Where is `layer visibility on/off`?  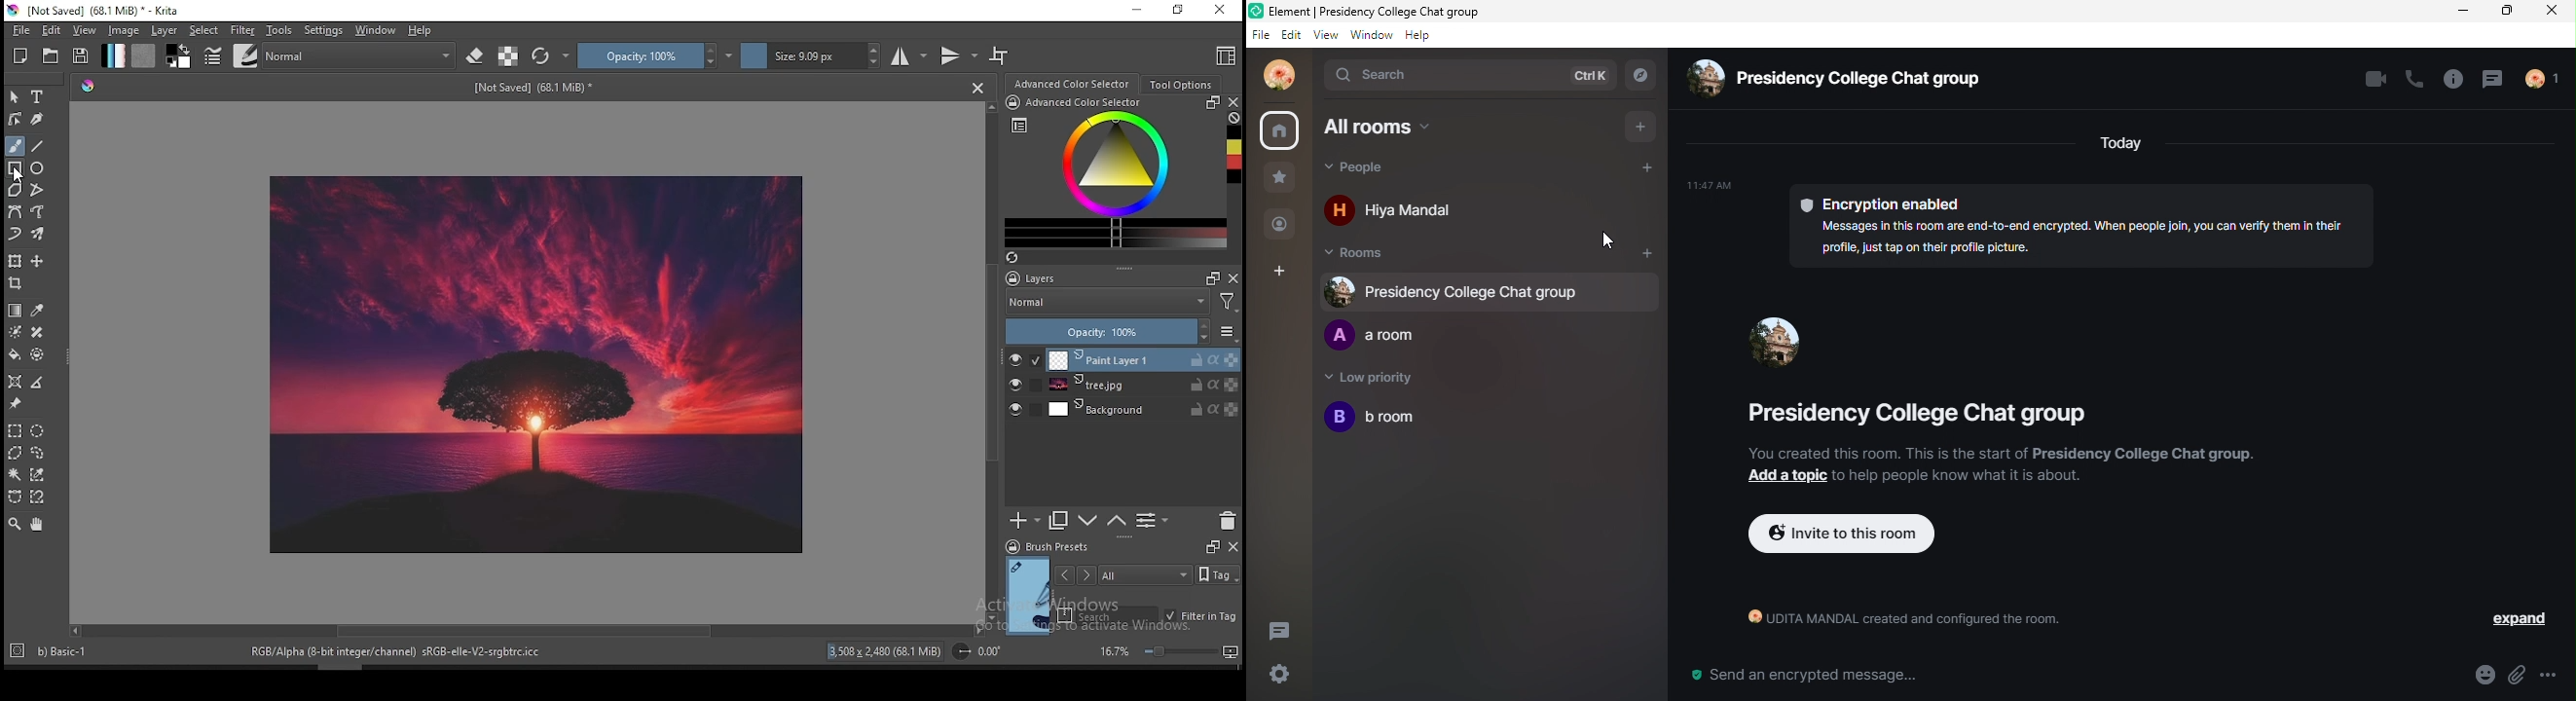
layer visibility on/off is located at coordinates (1015, 408).